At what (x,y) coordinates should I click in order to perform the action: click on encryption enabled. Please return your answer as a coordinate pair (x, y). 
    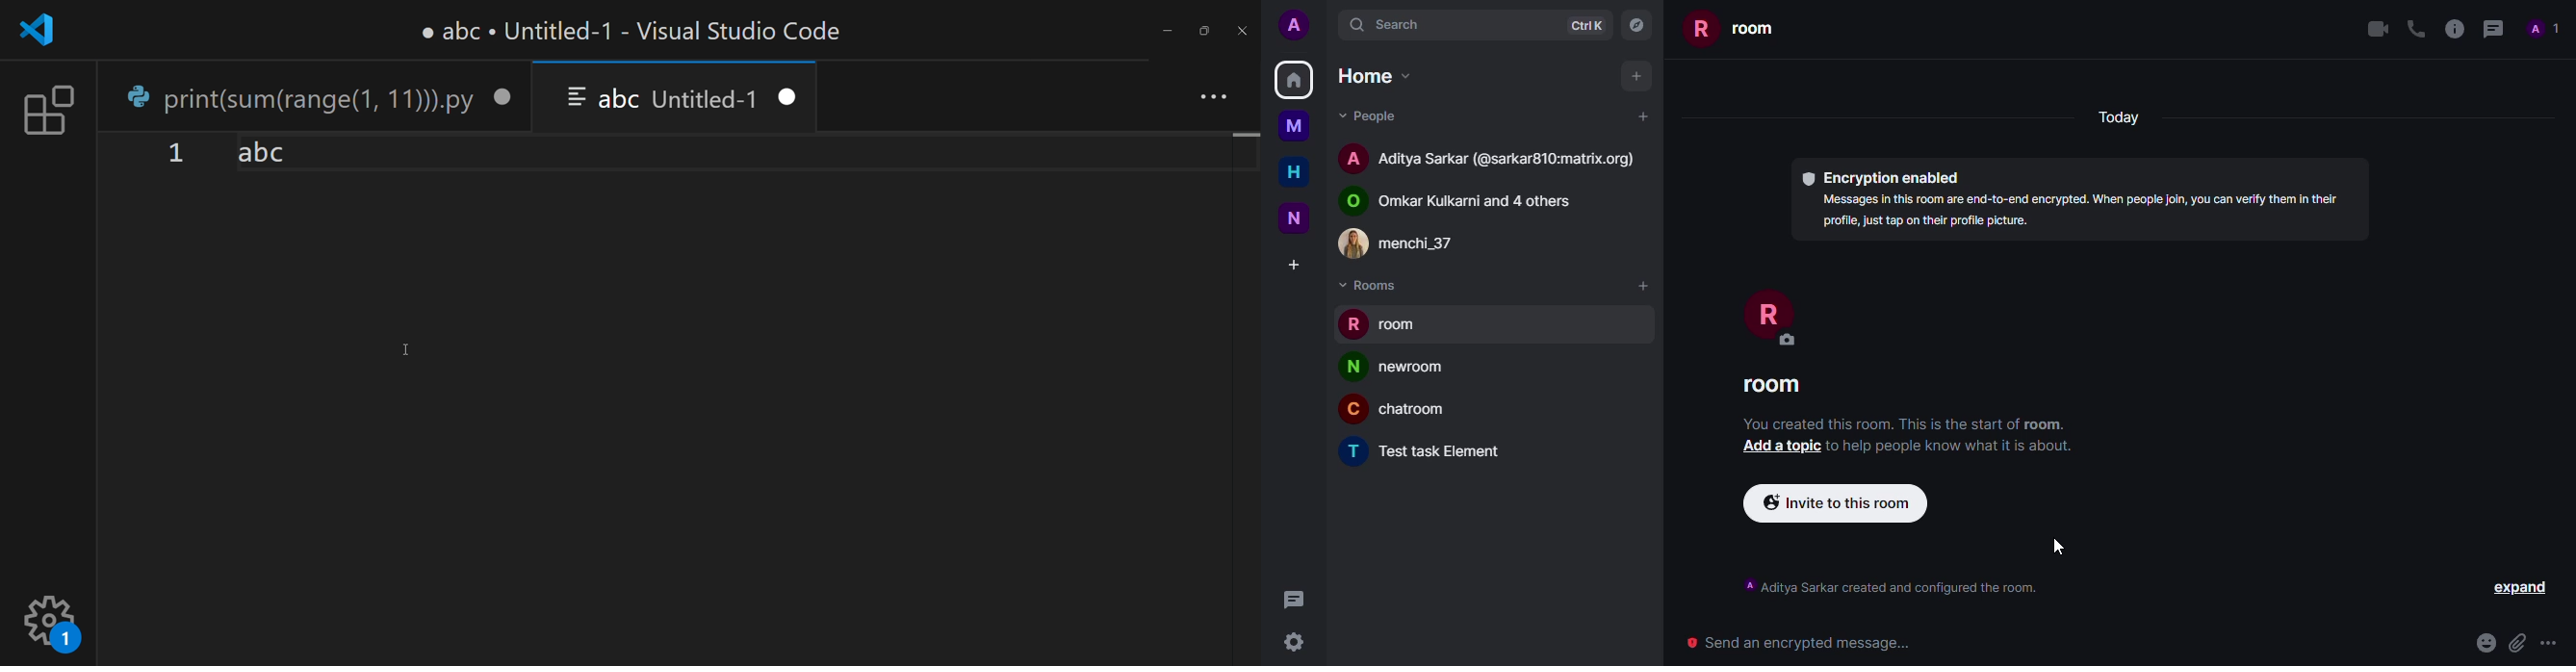
    Looking at the image, I should click on (1887, 176).